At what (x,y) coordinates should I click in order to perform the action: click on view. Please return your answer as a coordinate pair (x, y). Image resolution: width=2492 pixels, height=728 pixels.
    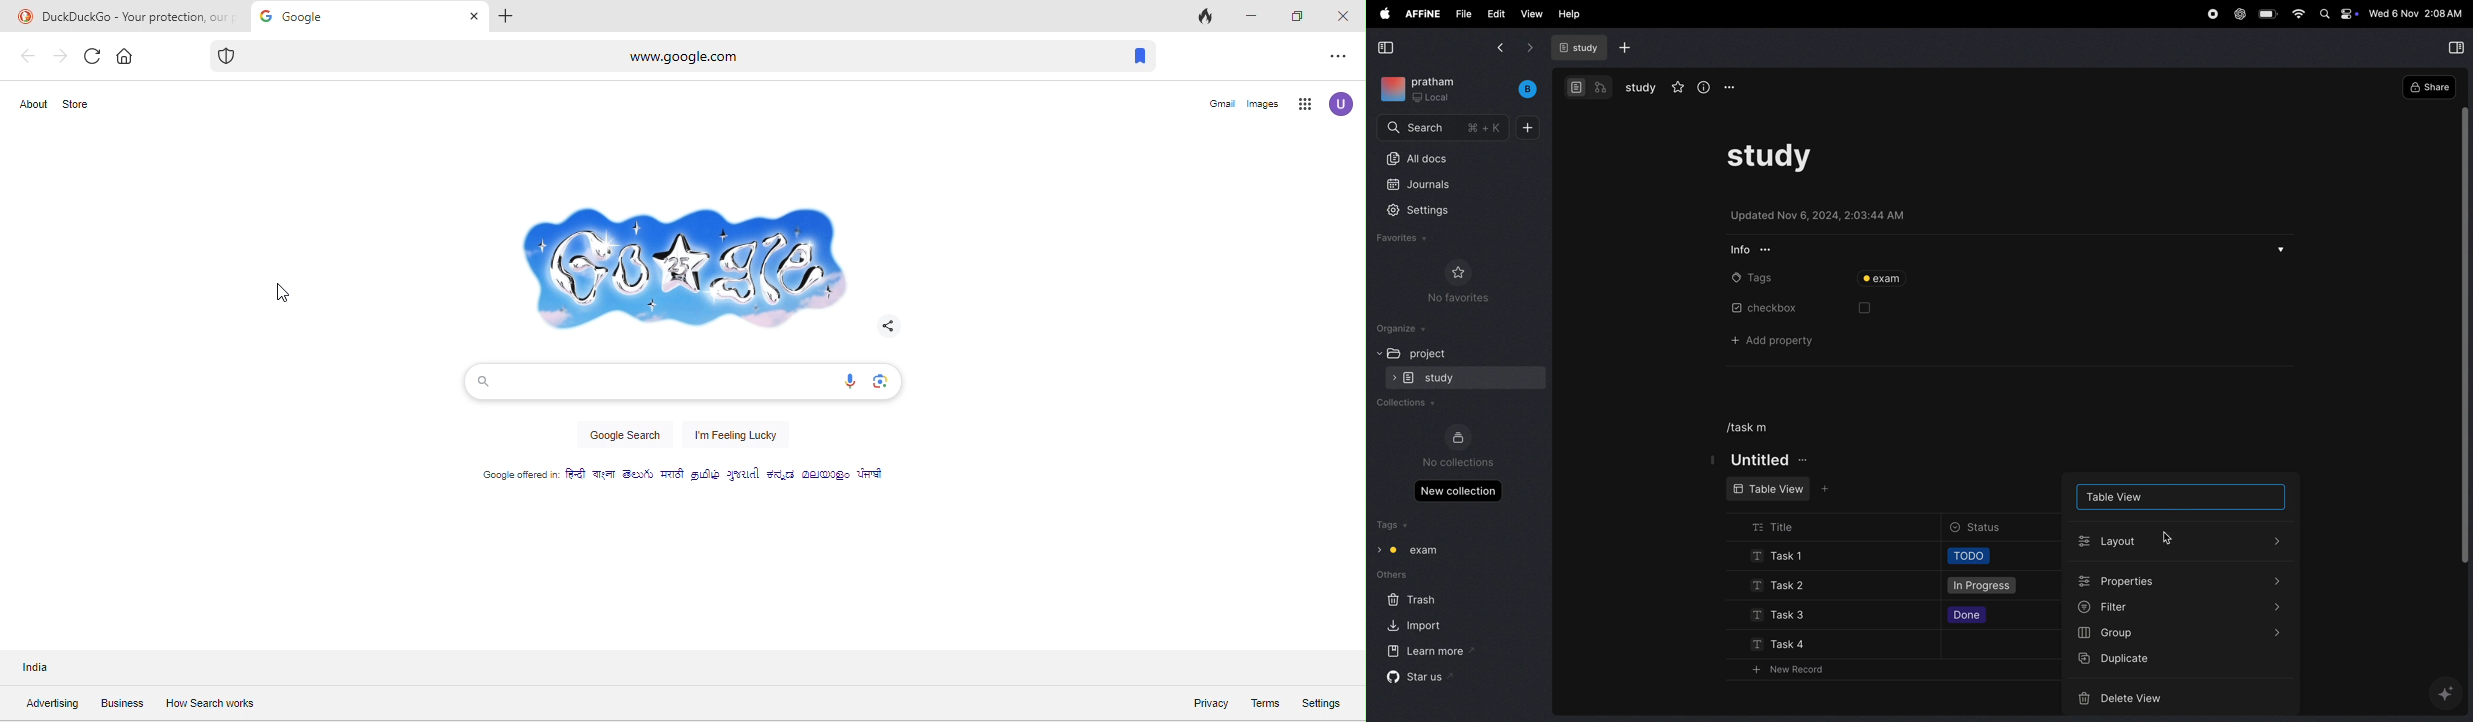
    Looking at the image, I should click on (1531, 14).